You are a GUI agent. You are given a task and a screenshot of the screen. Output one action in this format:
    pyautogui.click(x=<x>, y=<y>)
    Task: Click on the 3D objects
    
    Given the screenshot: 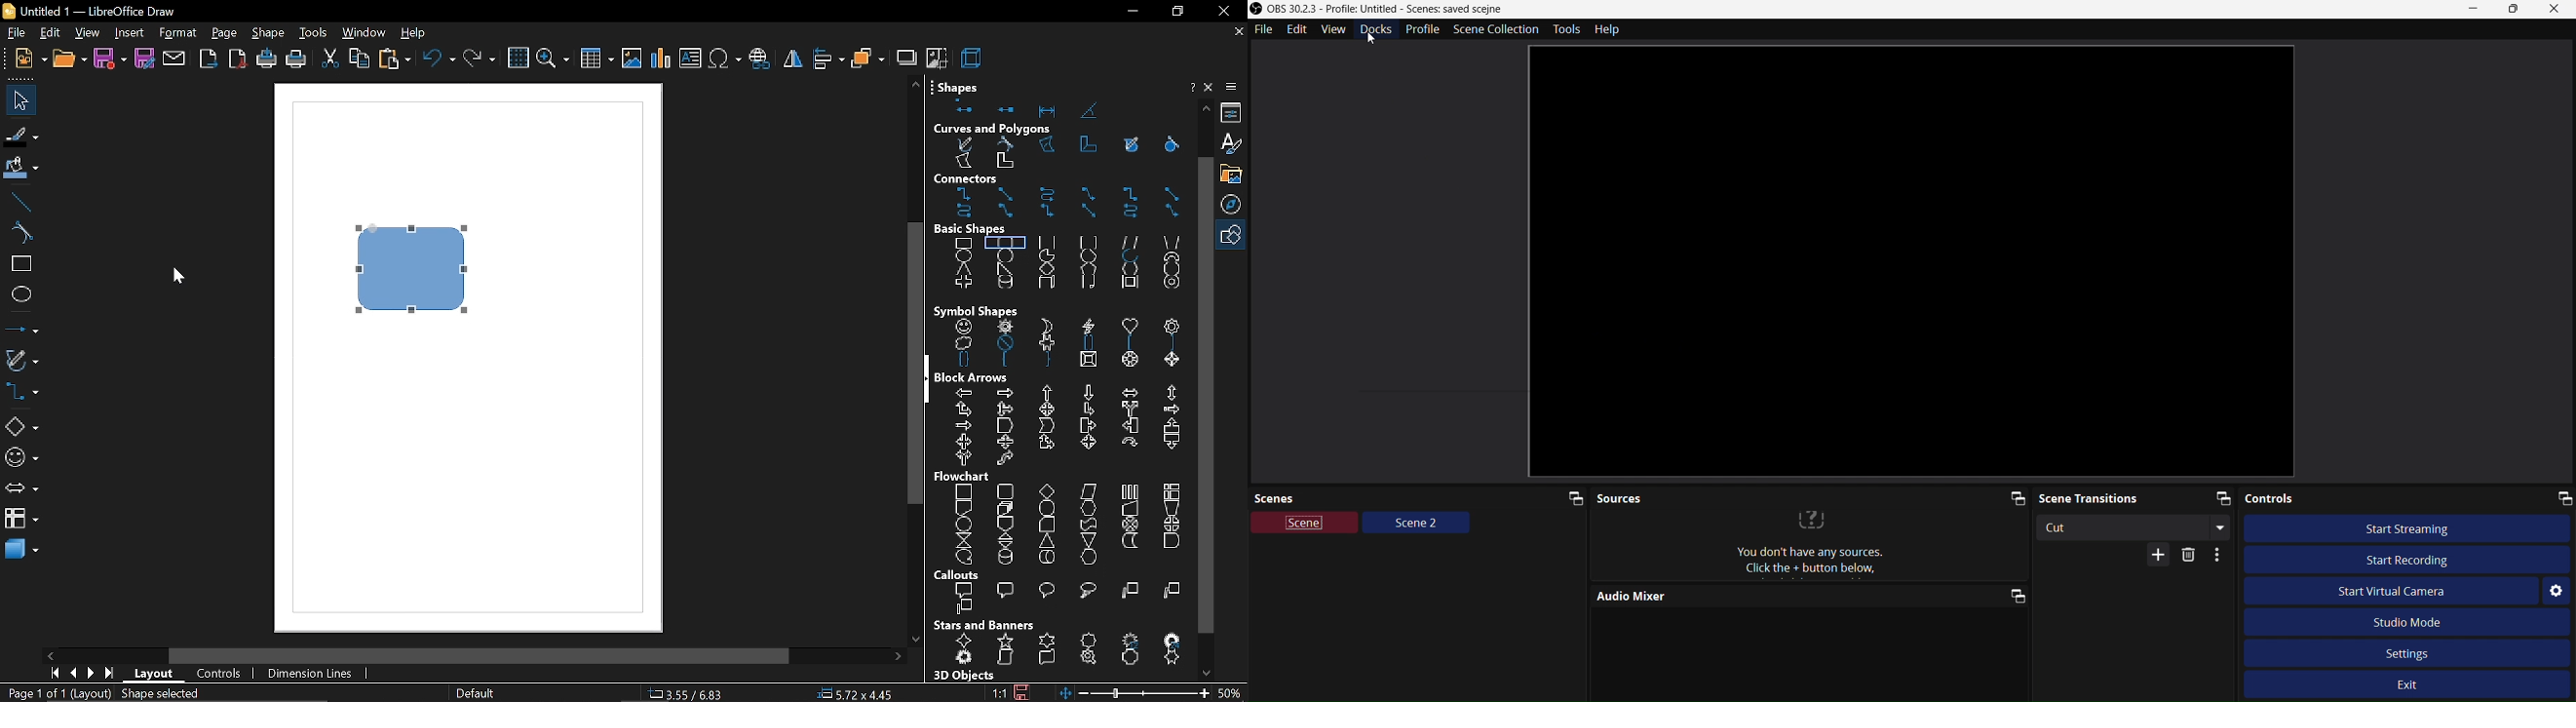 What is the action you would take?
    pyautogui.click(x=962, y=676)
    